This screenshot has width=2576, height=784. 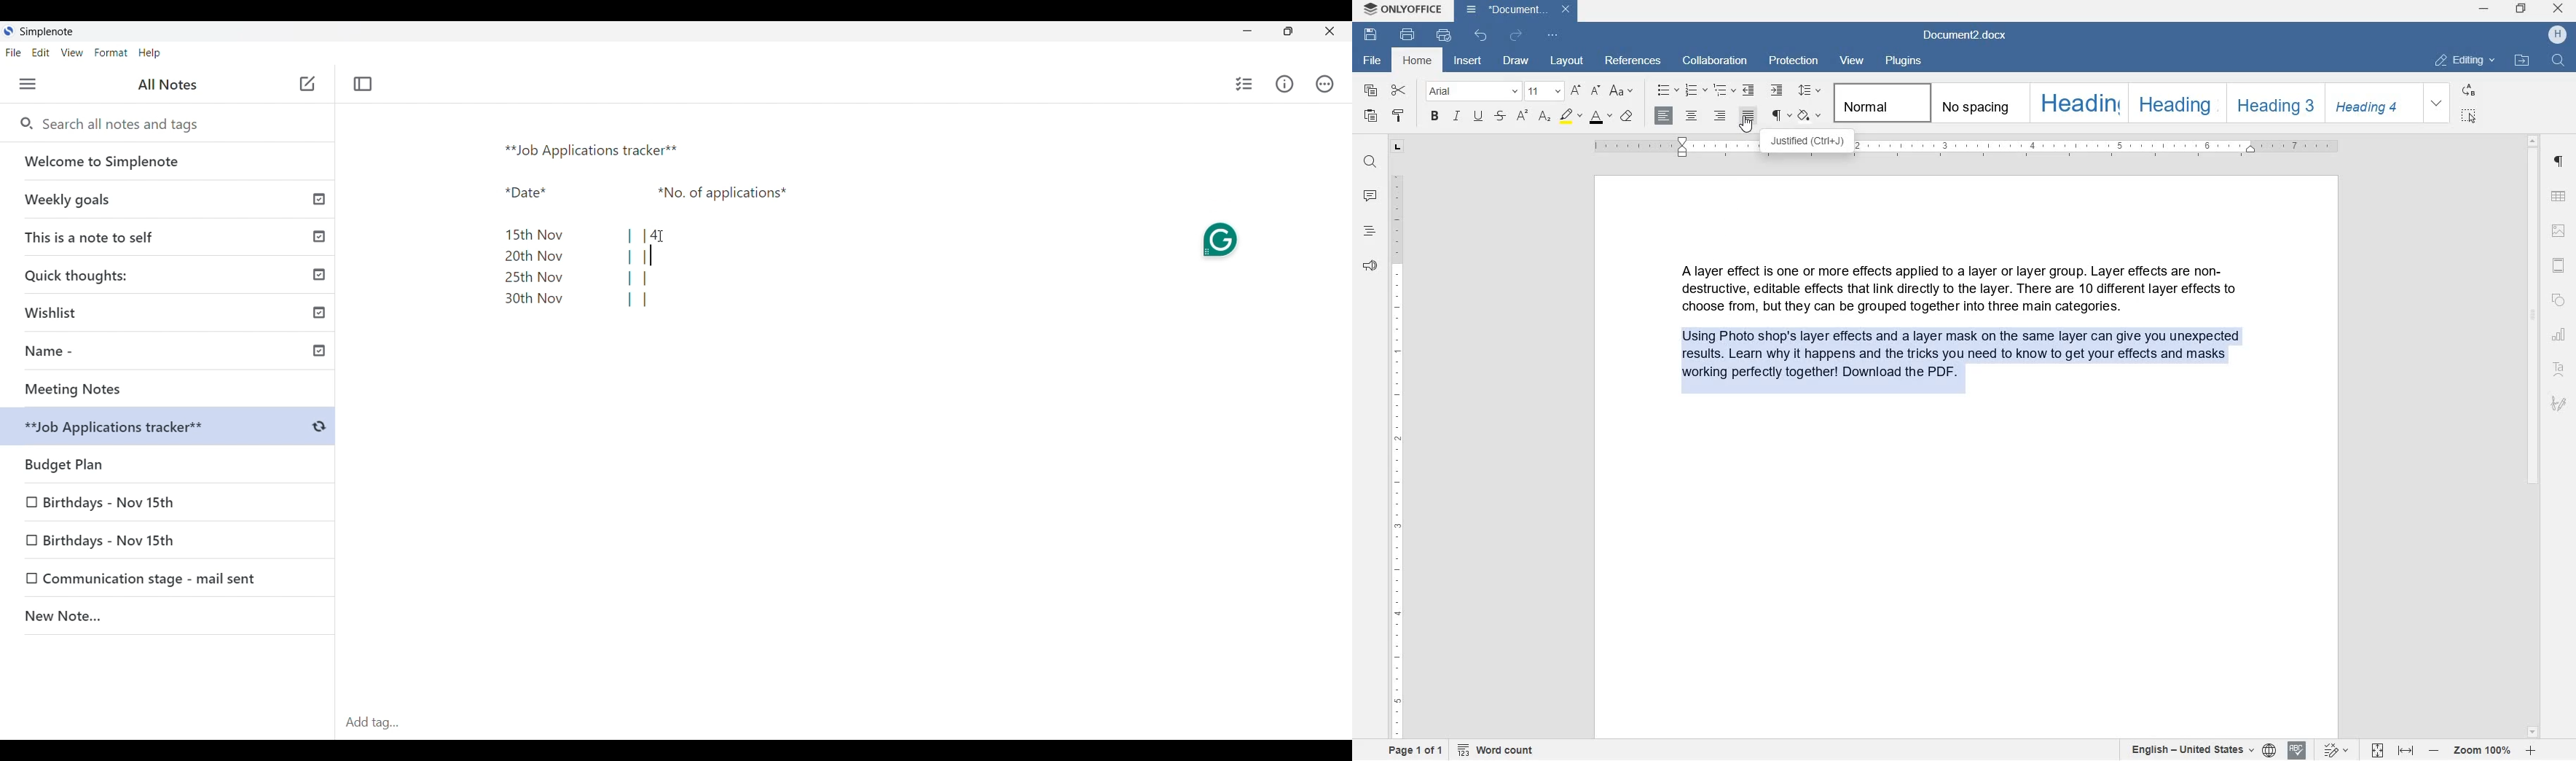 What do you see at coordinates (1544, 117) in the screenshot?
I see `SUBSCRIPT` at bounding box center [1544, 117].